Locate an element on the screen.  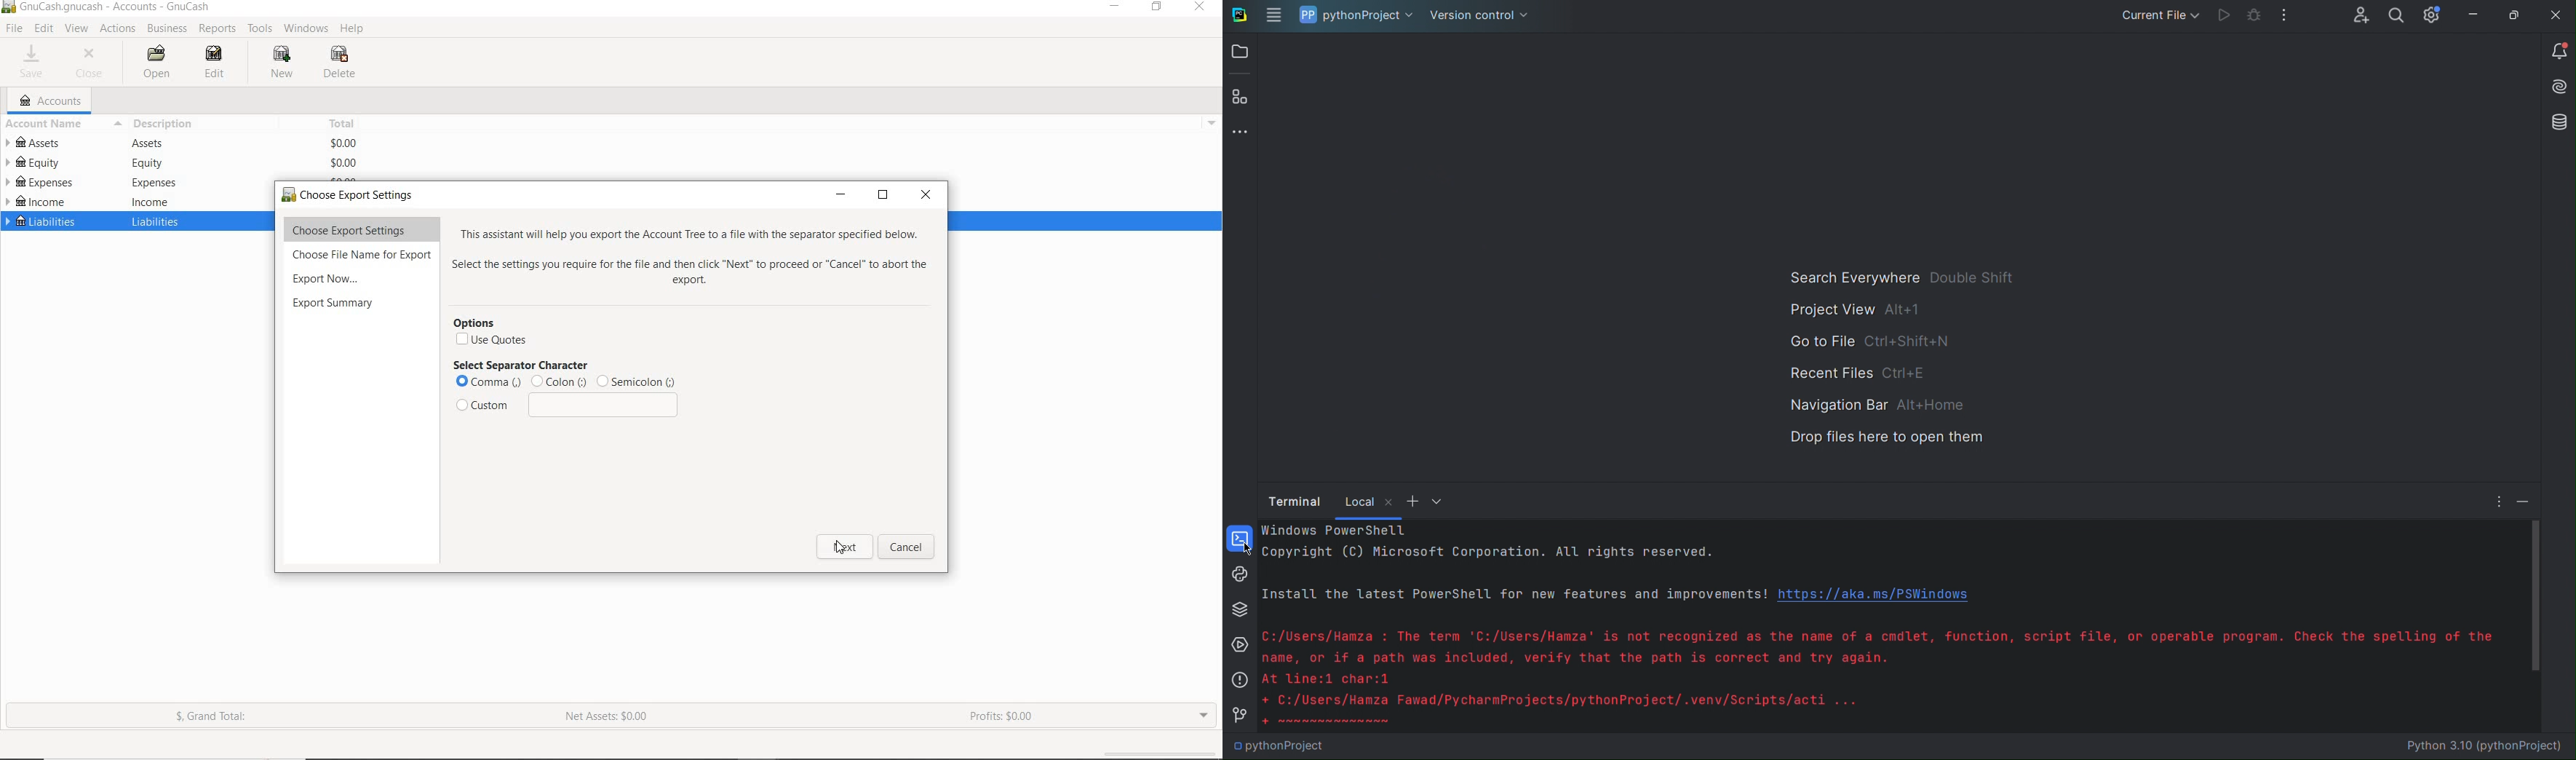
ACCOUNT NAME is located at coordinates (43, 125).